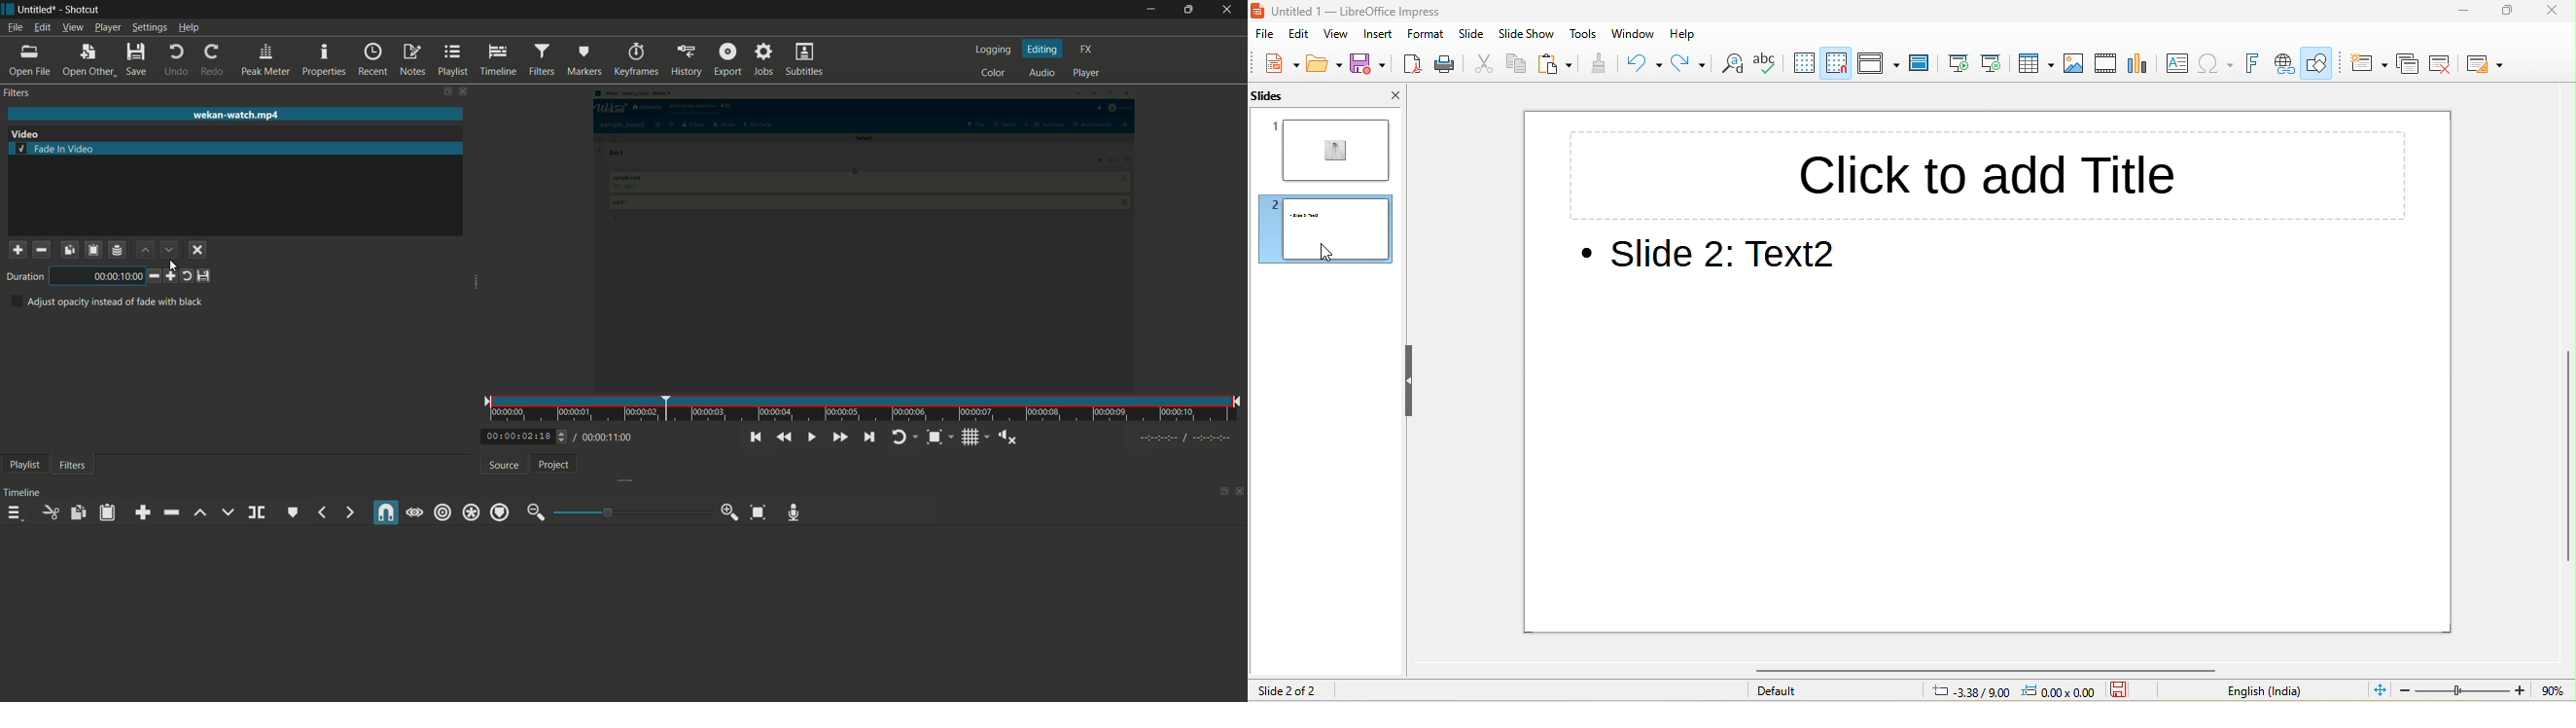 The image size is (2576, 728). Describe the element at coordinates (1331, 149) in the screenshot. I see `slide 1` at that location.